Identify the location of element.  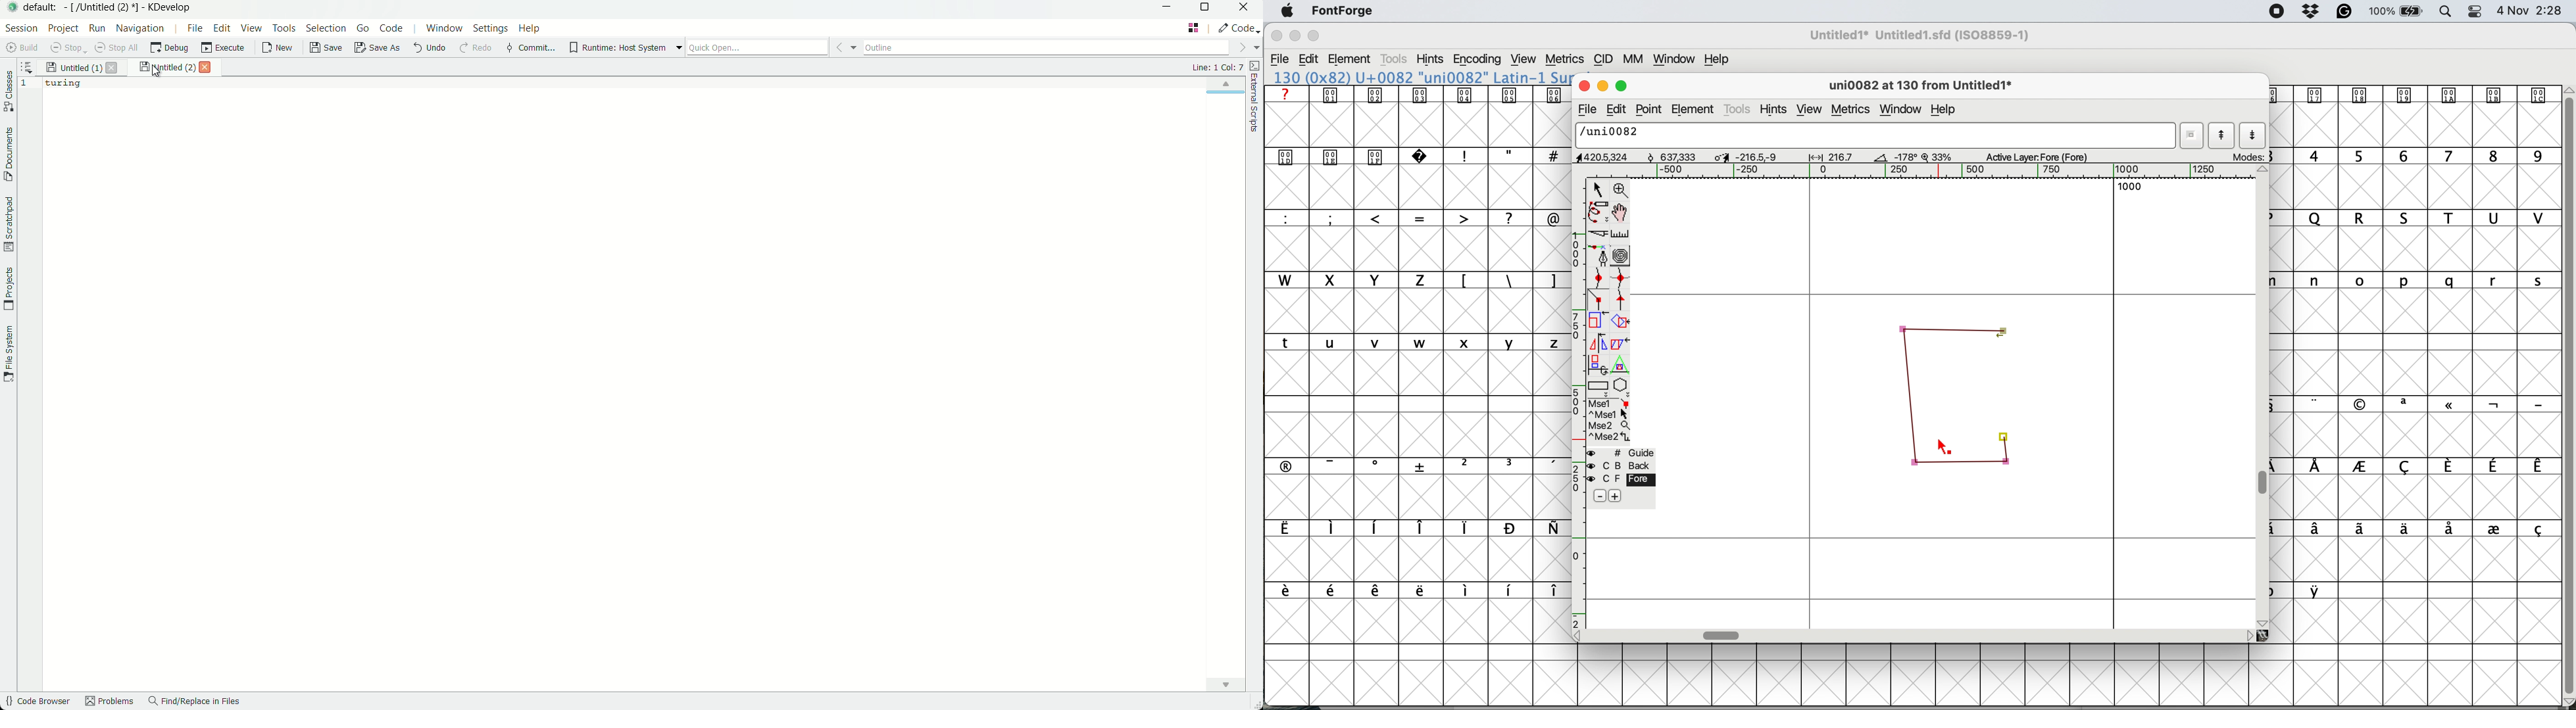
(1351, 60).